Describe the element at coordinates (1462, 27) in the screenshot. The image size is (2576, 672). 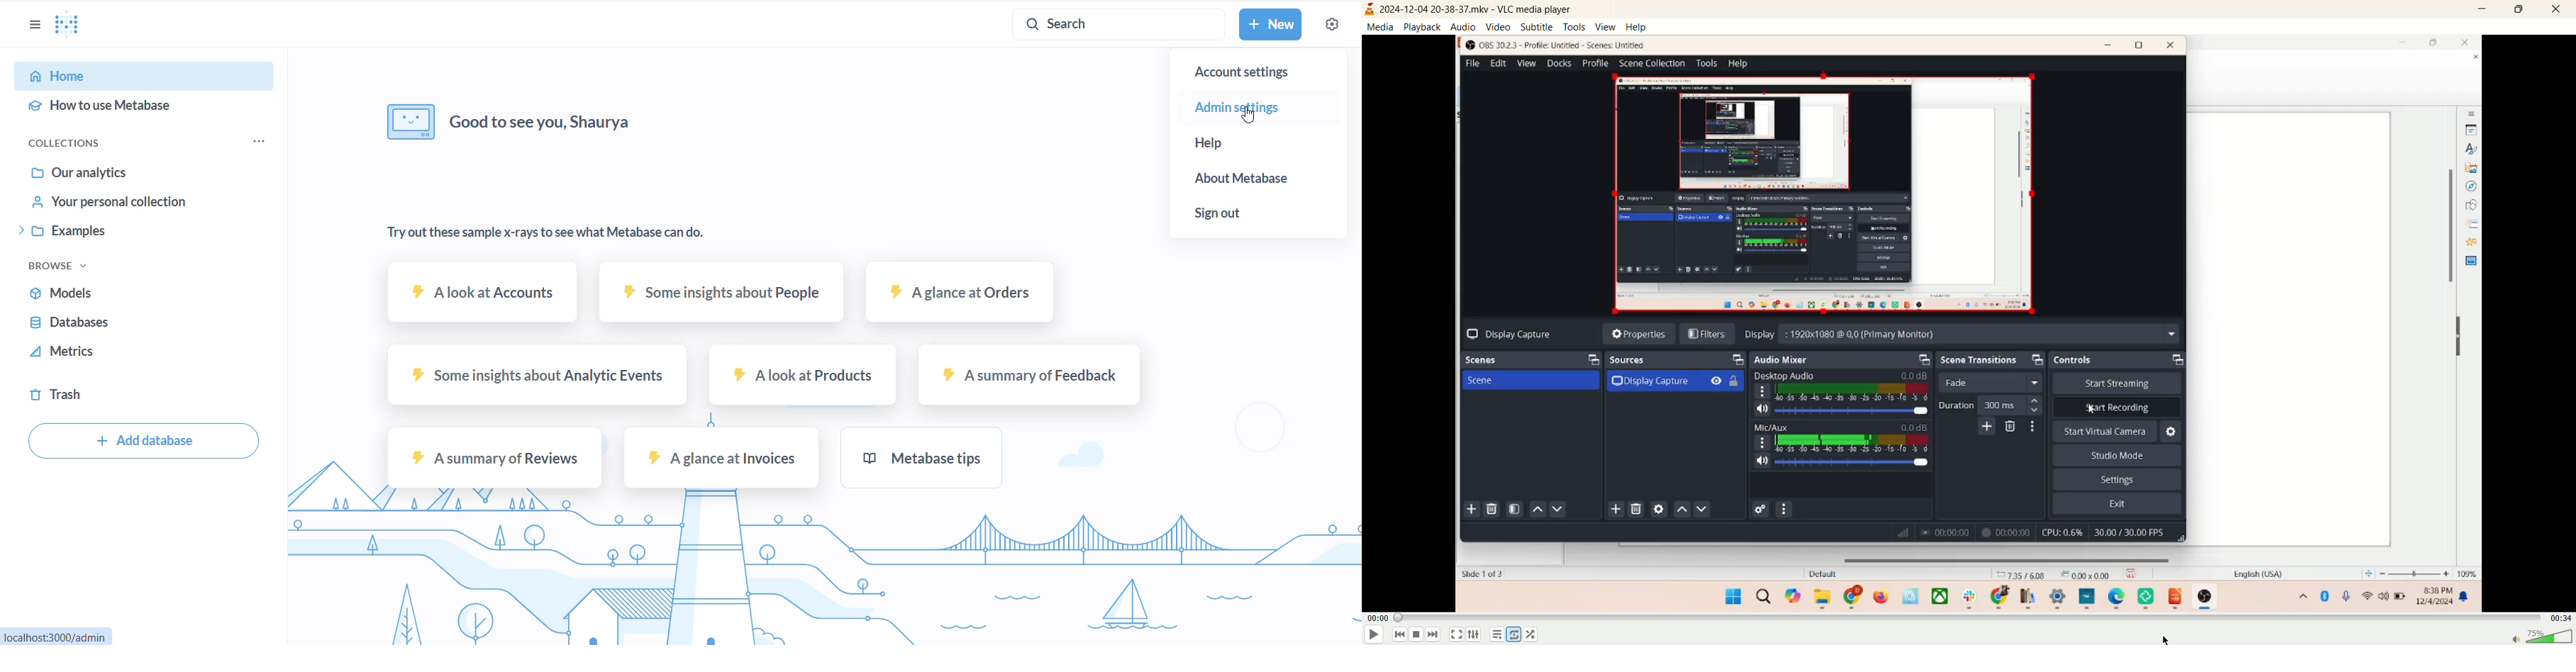
I see `audio` at that location.